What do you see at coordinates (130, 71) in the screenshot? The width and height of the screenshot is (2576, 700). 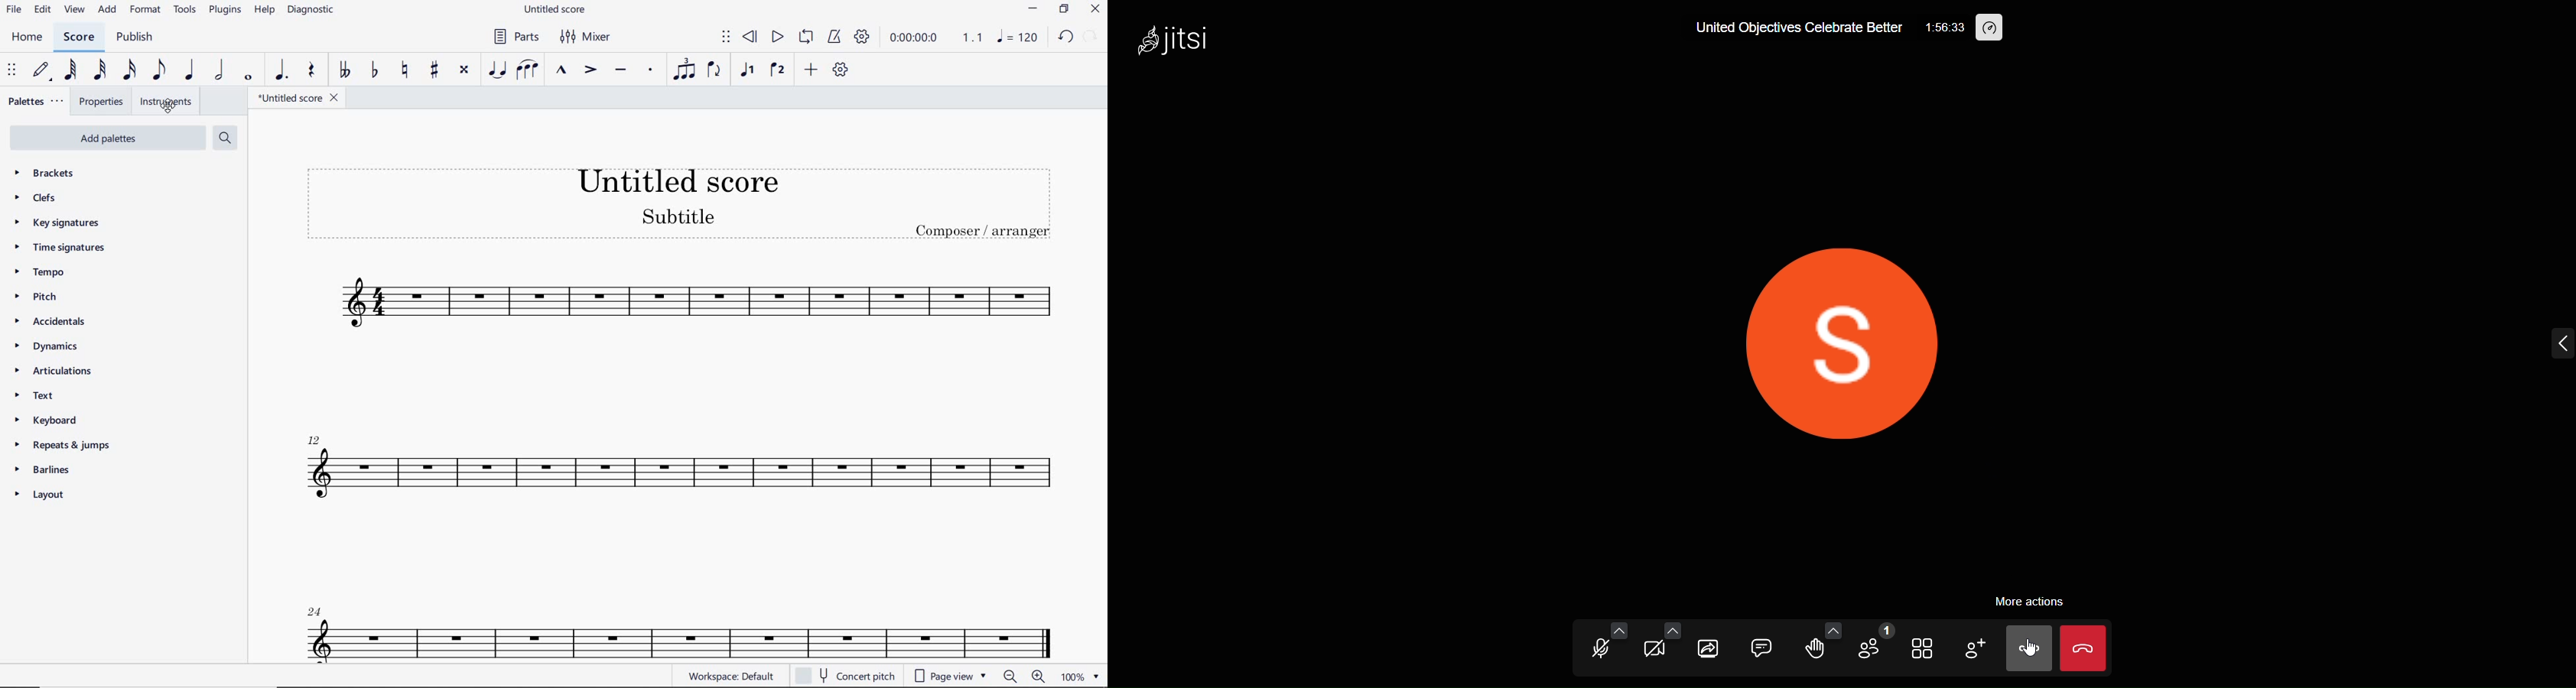 I see `16TH NOTE` at bounding box center [130, 71].